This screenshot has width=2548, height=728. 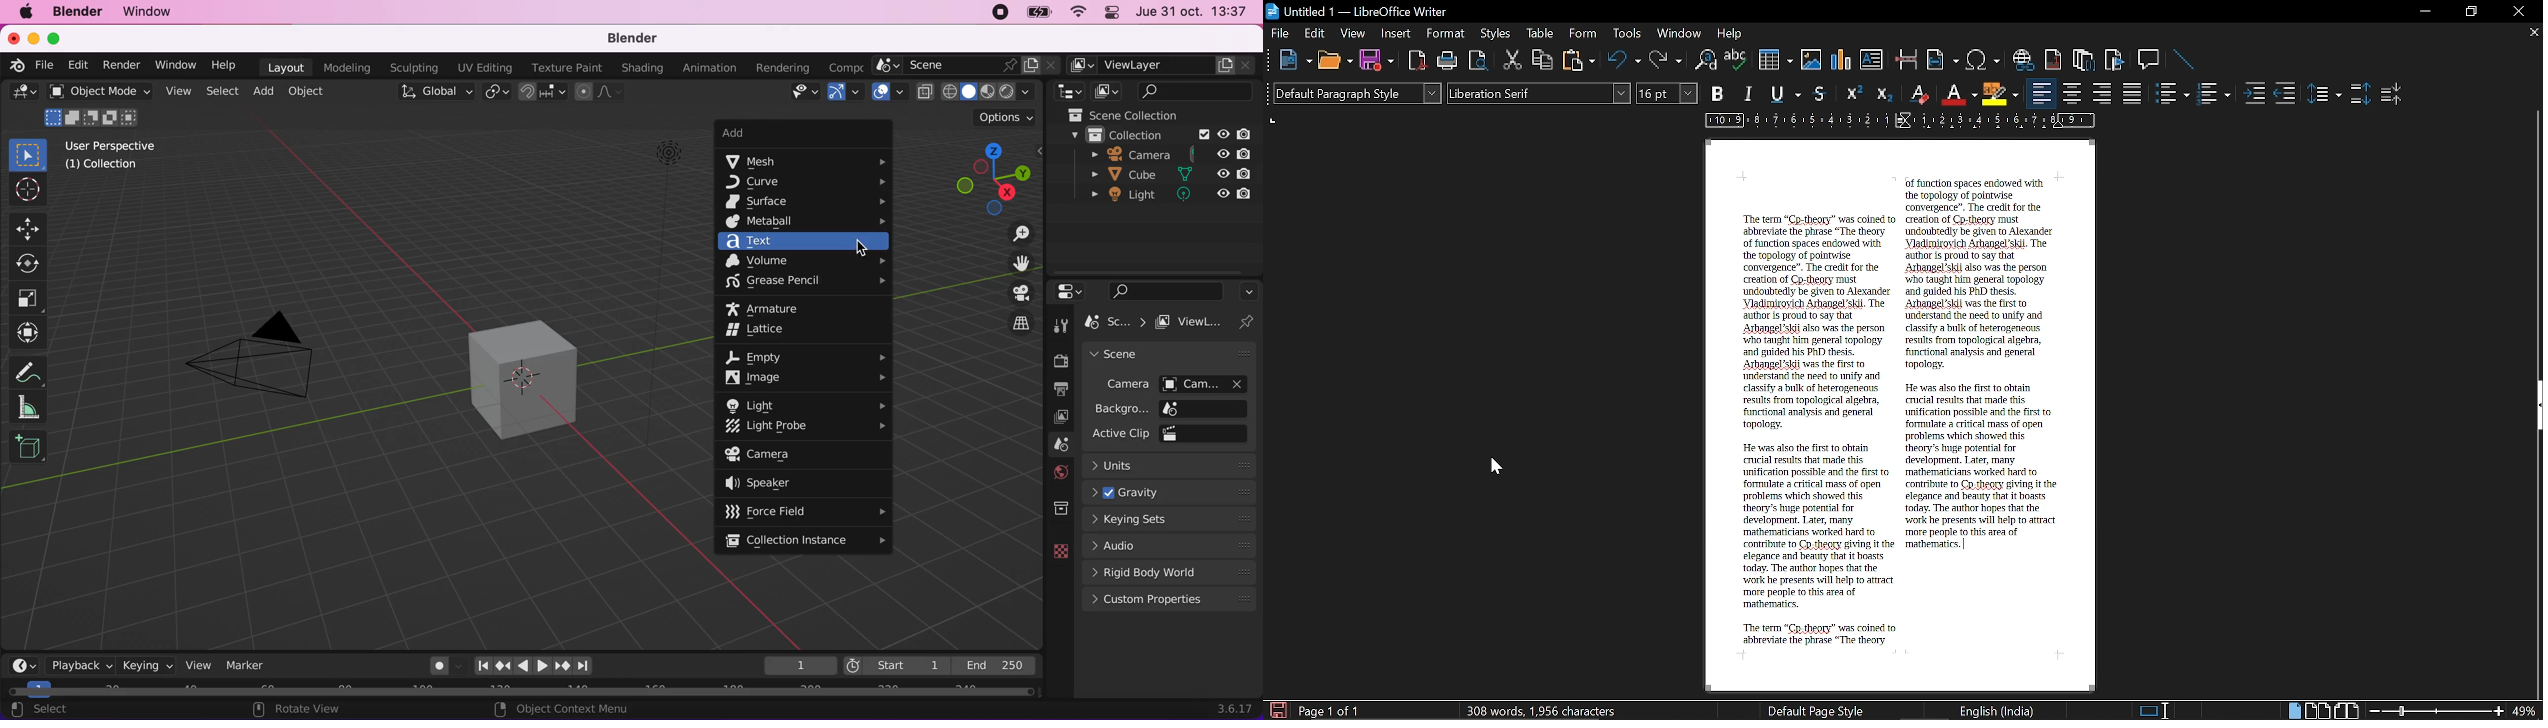 What do you see at coordinates (808, 222) in the screenshot?
I see `metaball` at bounding box center [808, 222].